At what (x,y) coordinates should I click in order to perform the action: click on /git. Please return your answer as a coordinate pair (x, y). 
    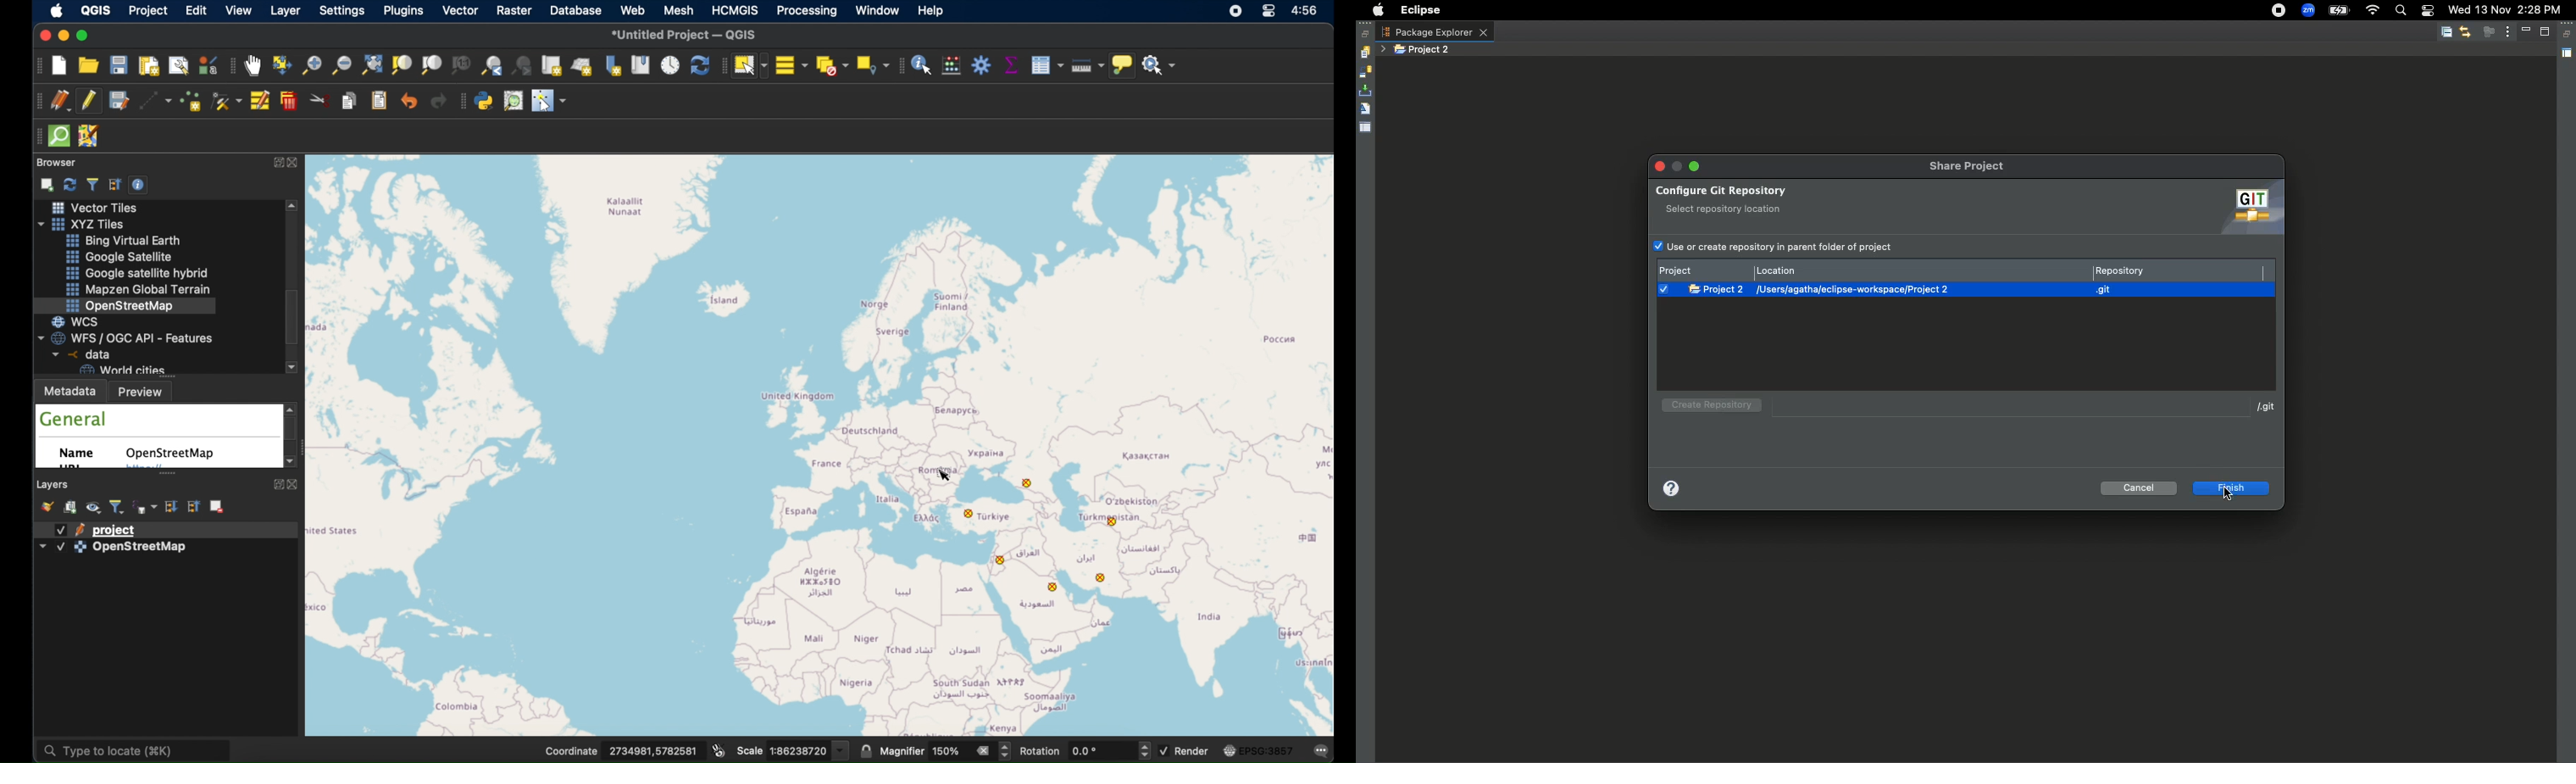
    Looking at the image, I should click on (2266, 406).